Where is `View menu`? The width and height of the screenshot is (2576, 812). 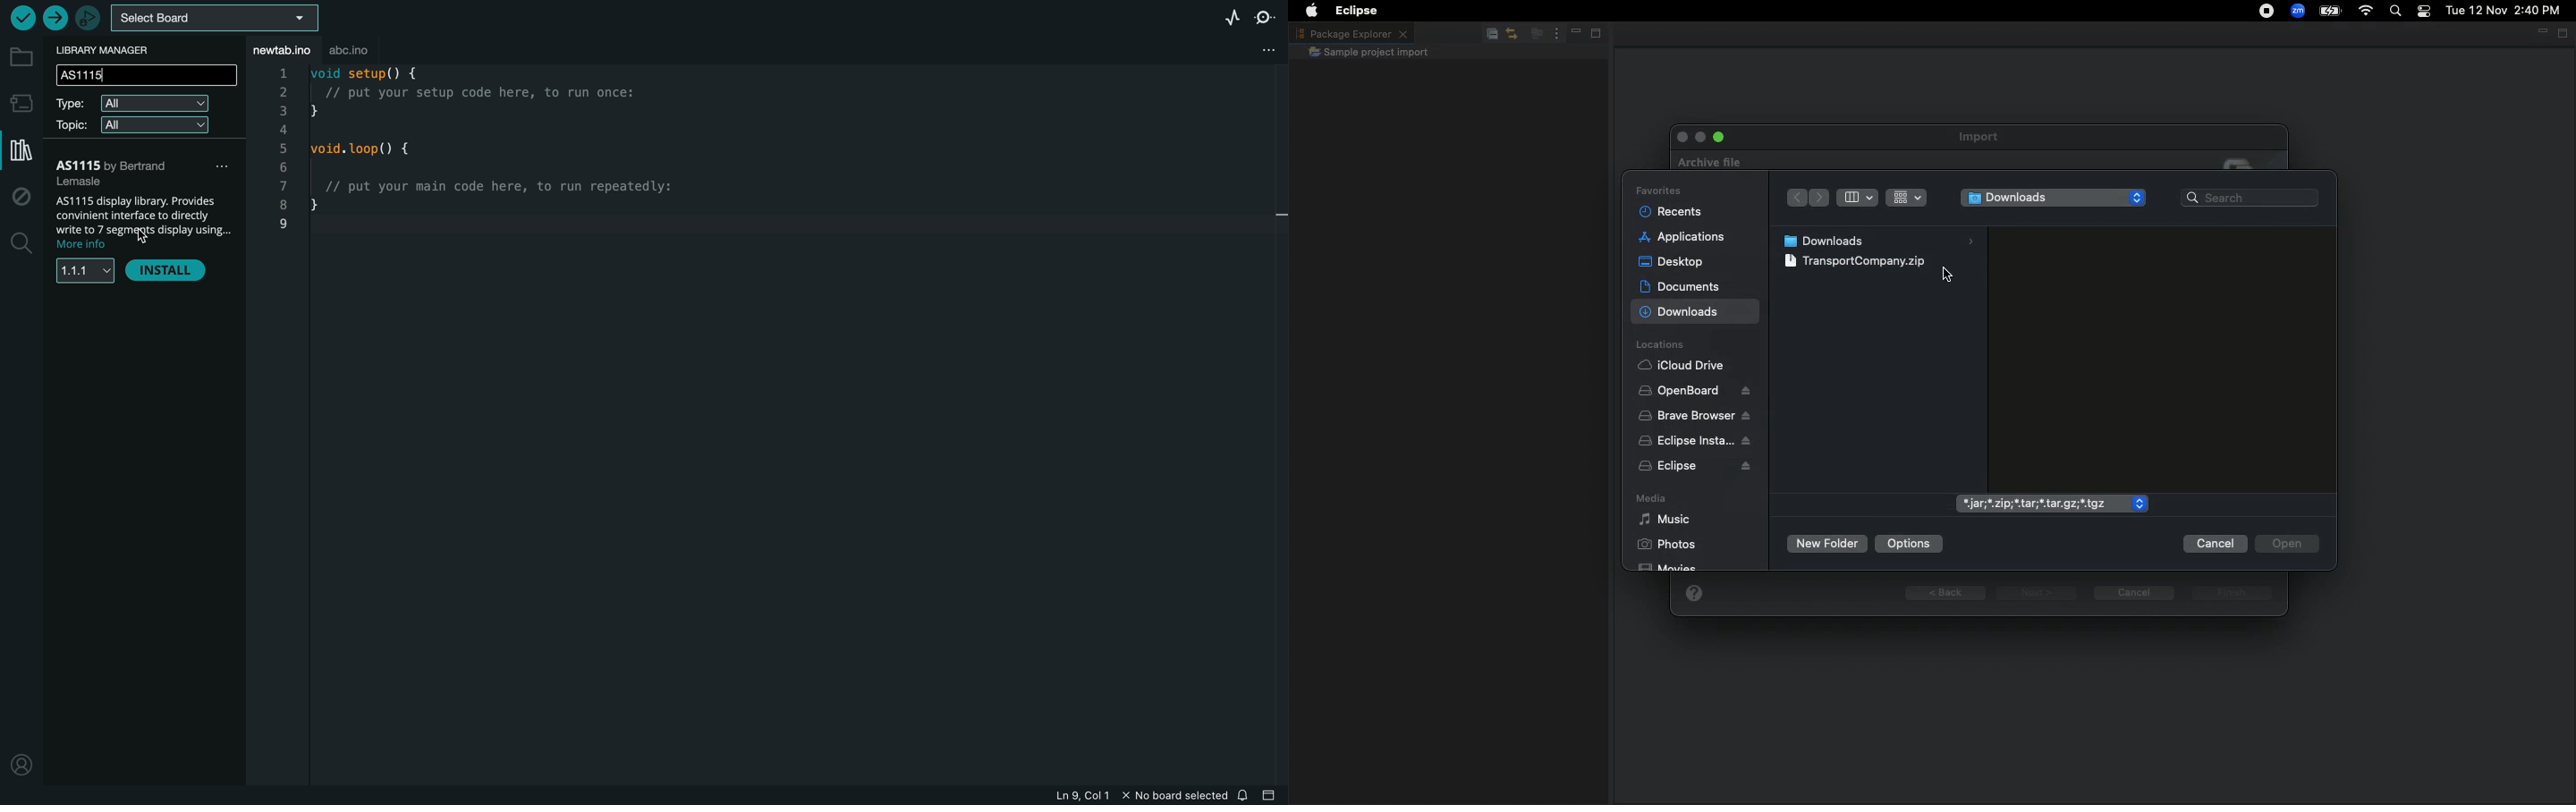
View menu is located at coordinates (1553, 34).